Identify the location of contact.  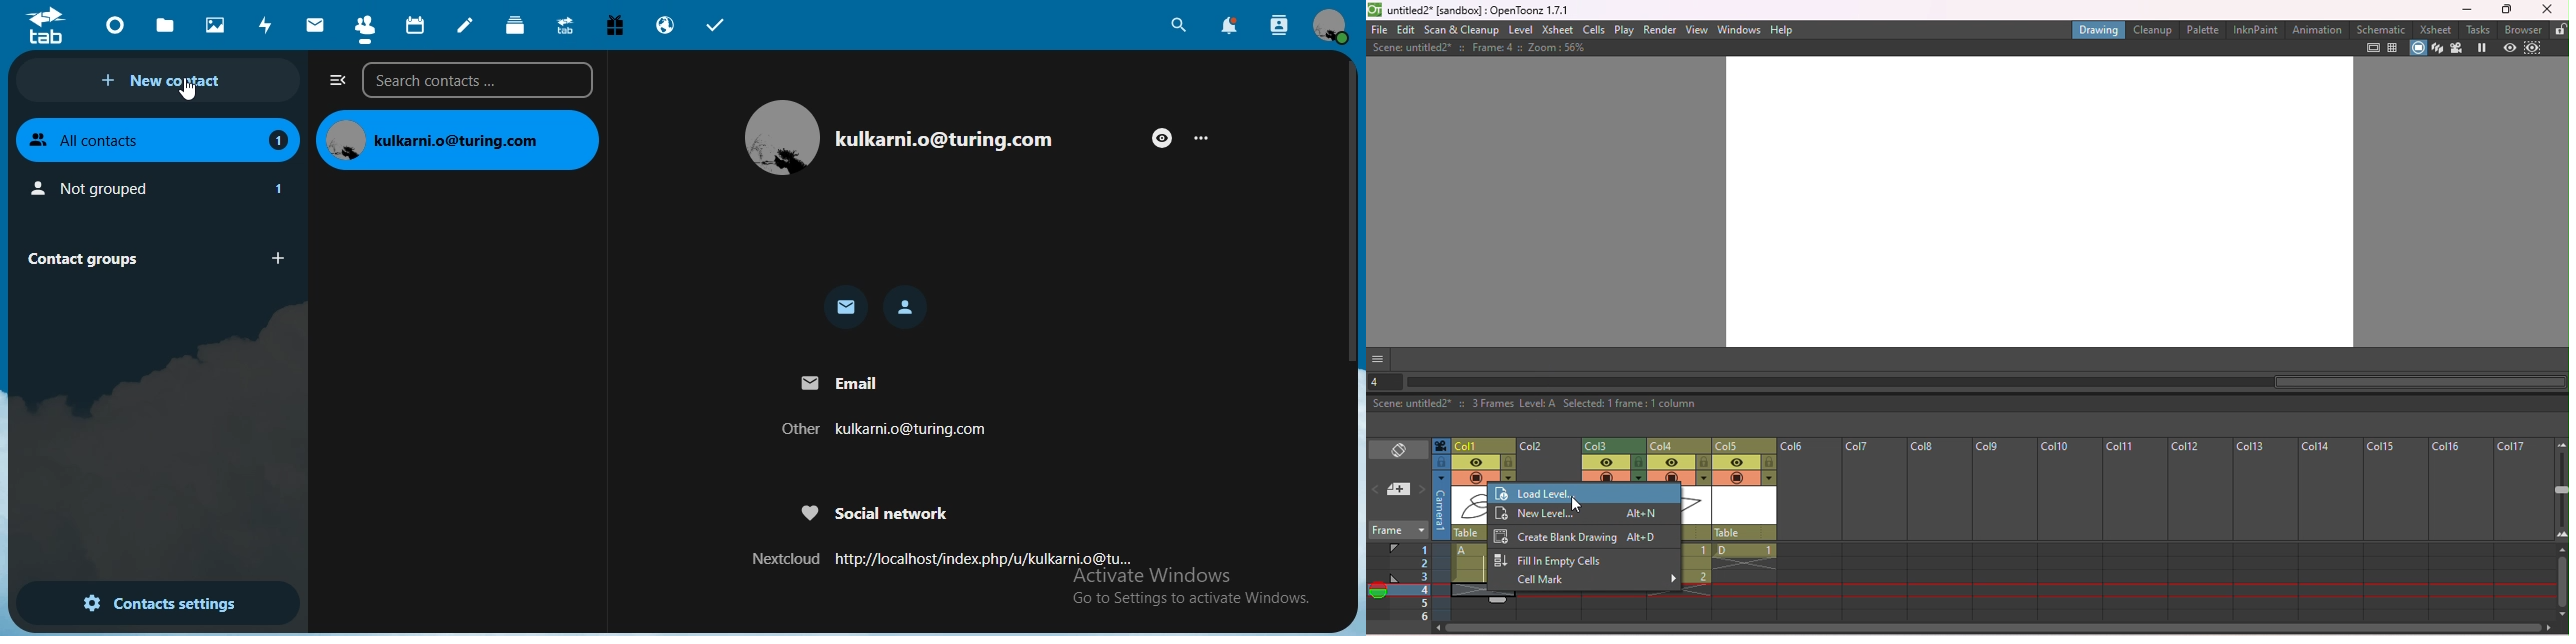
(364, 24).